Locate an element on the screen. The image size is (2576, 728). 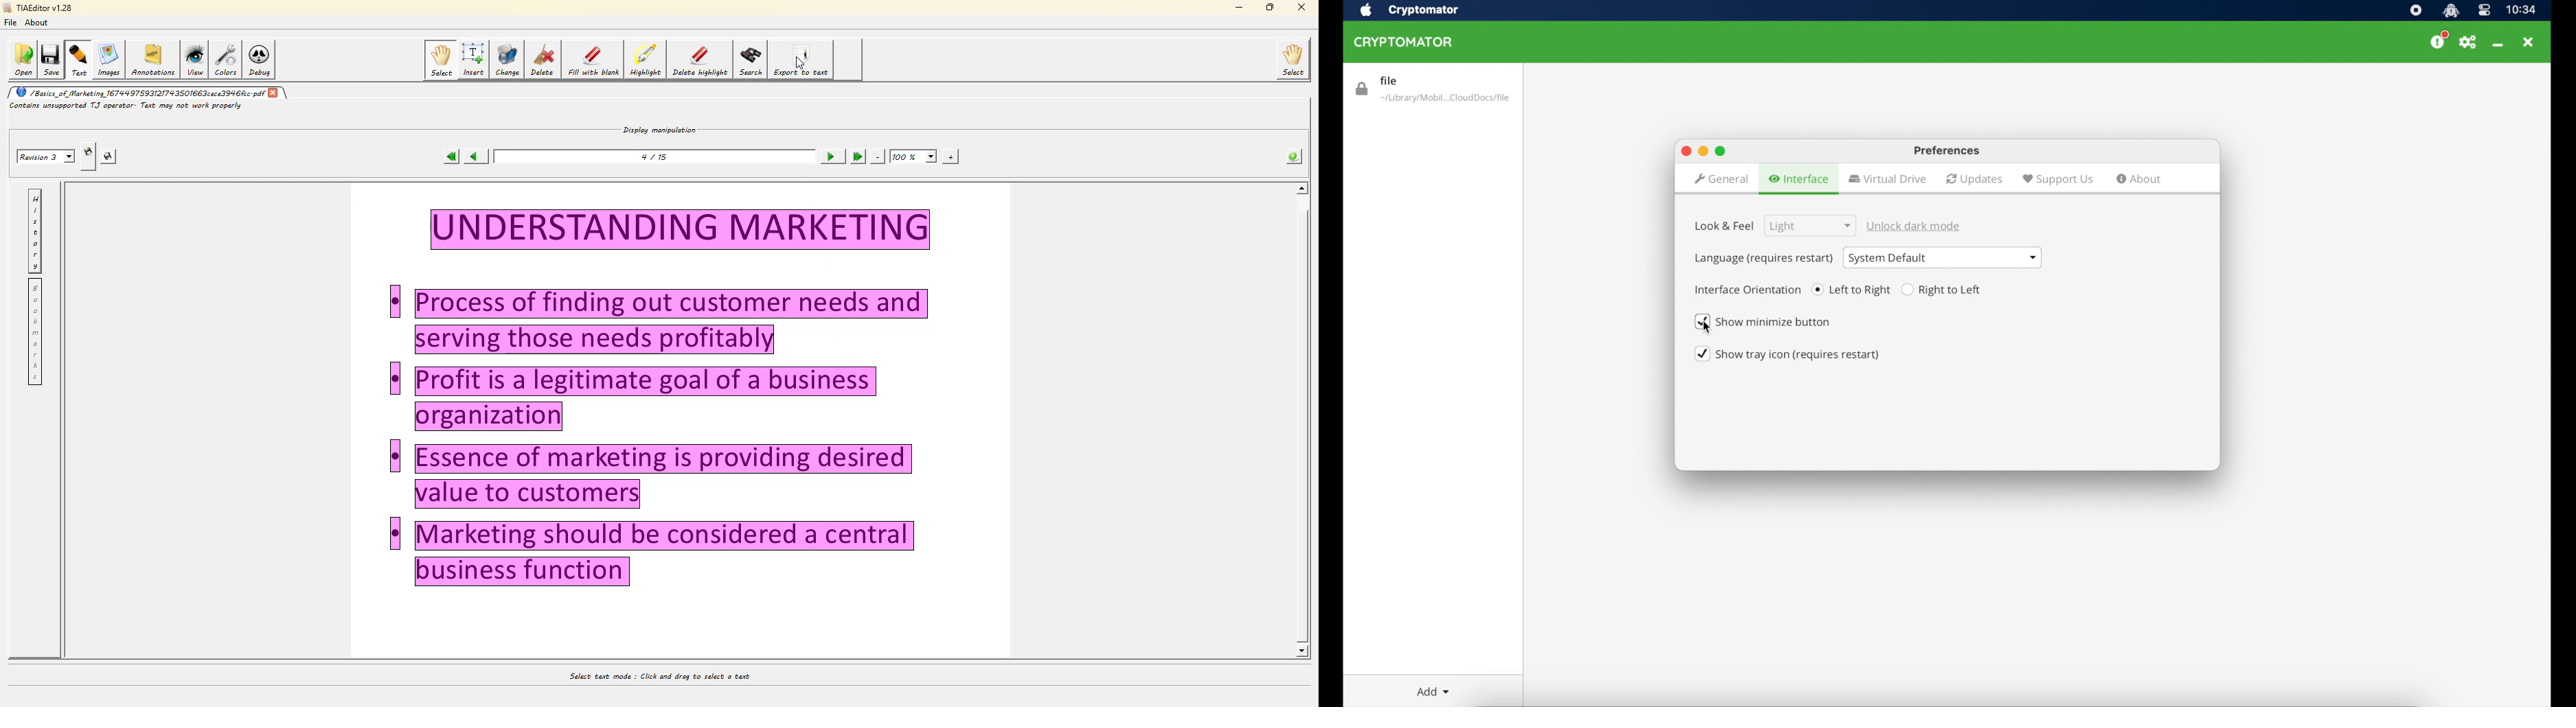
about is located at coordinates (2139, 179).